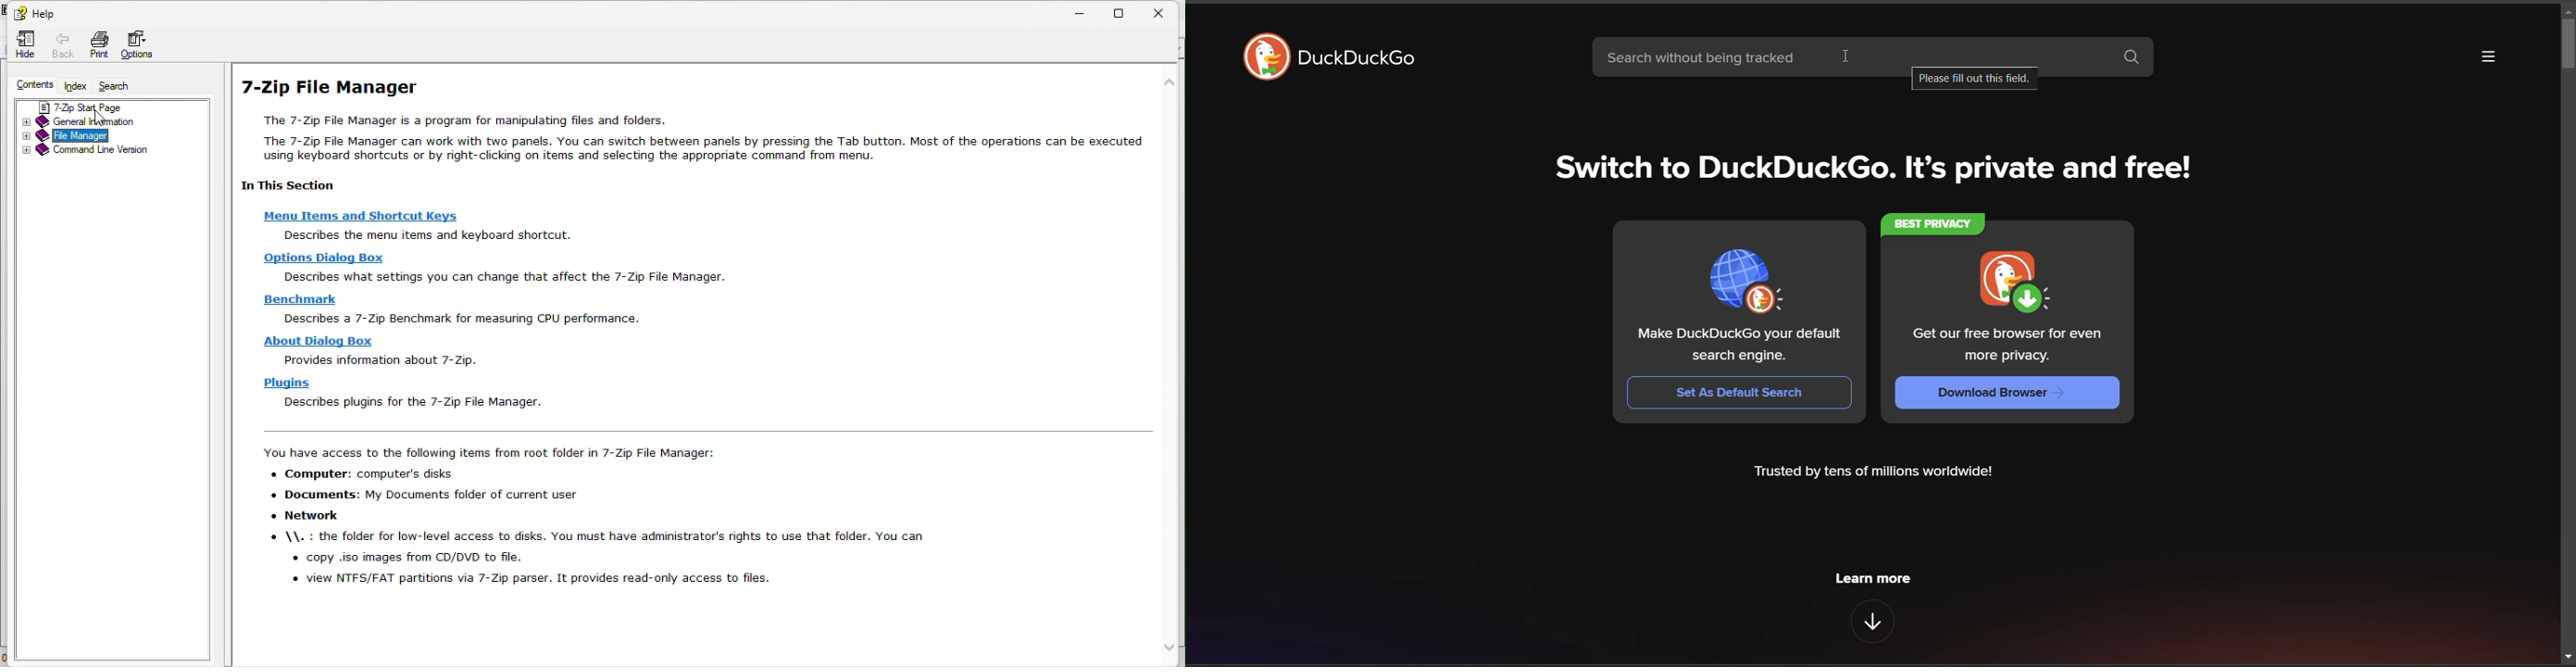 Image resolution: width=2576 pixels, height=672 pixels. I want to click on Menu items add shortcut keys, so click(366, 216).